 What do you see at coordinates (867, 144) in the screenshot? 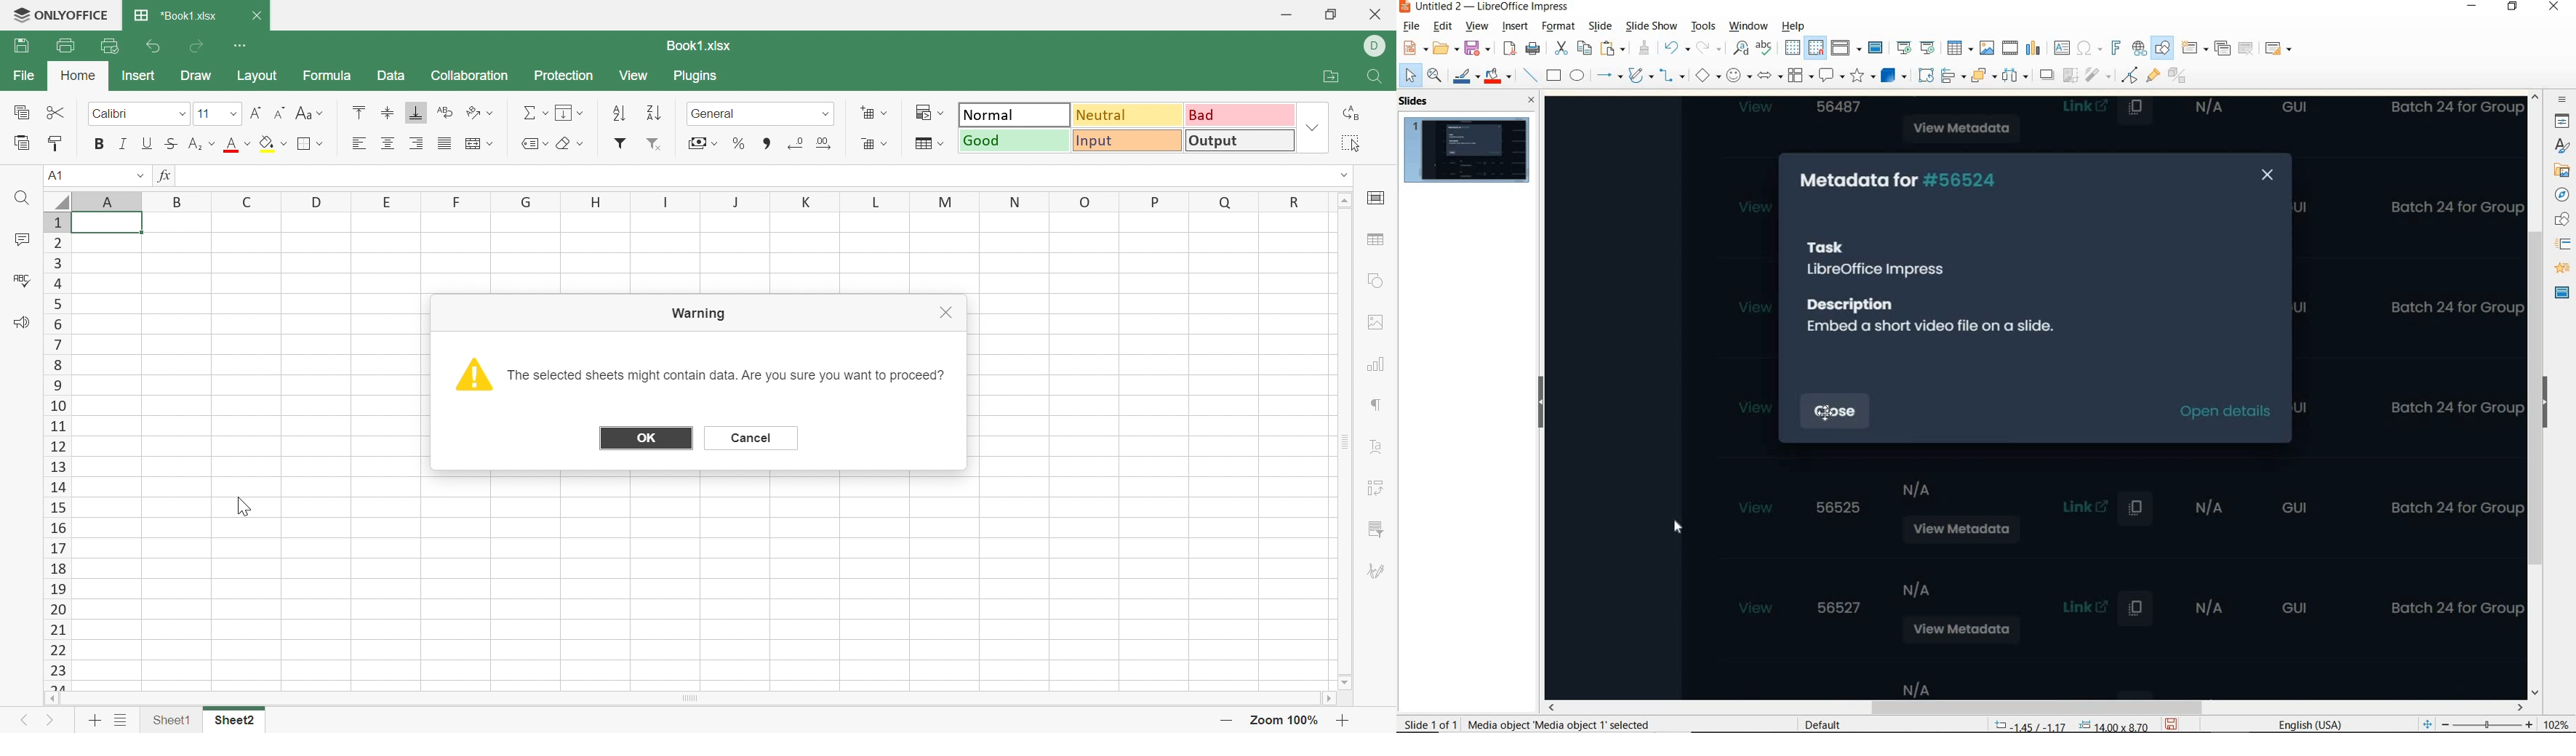
I see `Remove cells` at bounding box center [867, 144].